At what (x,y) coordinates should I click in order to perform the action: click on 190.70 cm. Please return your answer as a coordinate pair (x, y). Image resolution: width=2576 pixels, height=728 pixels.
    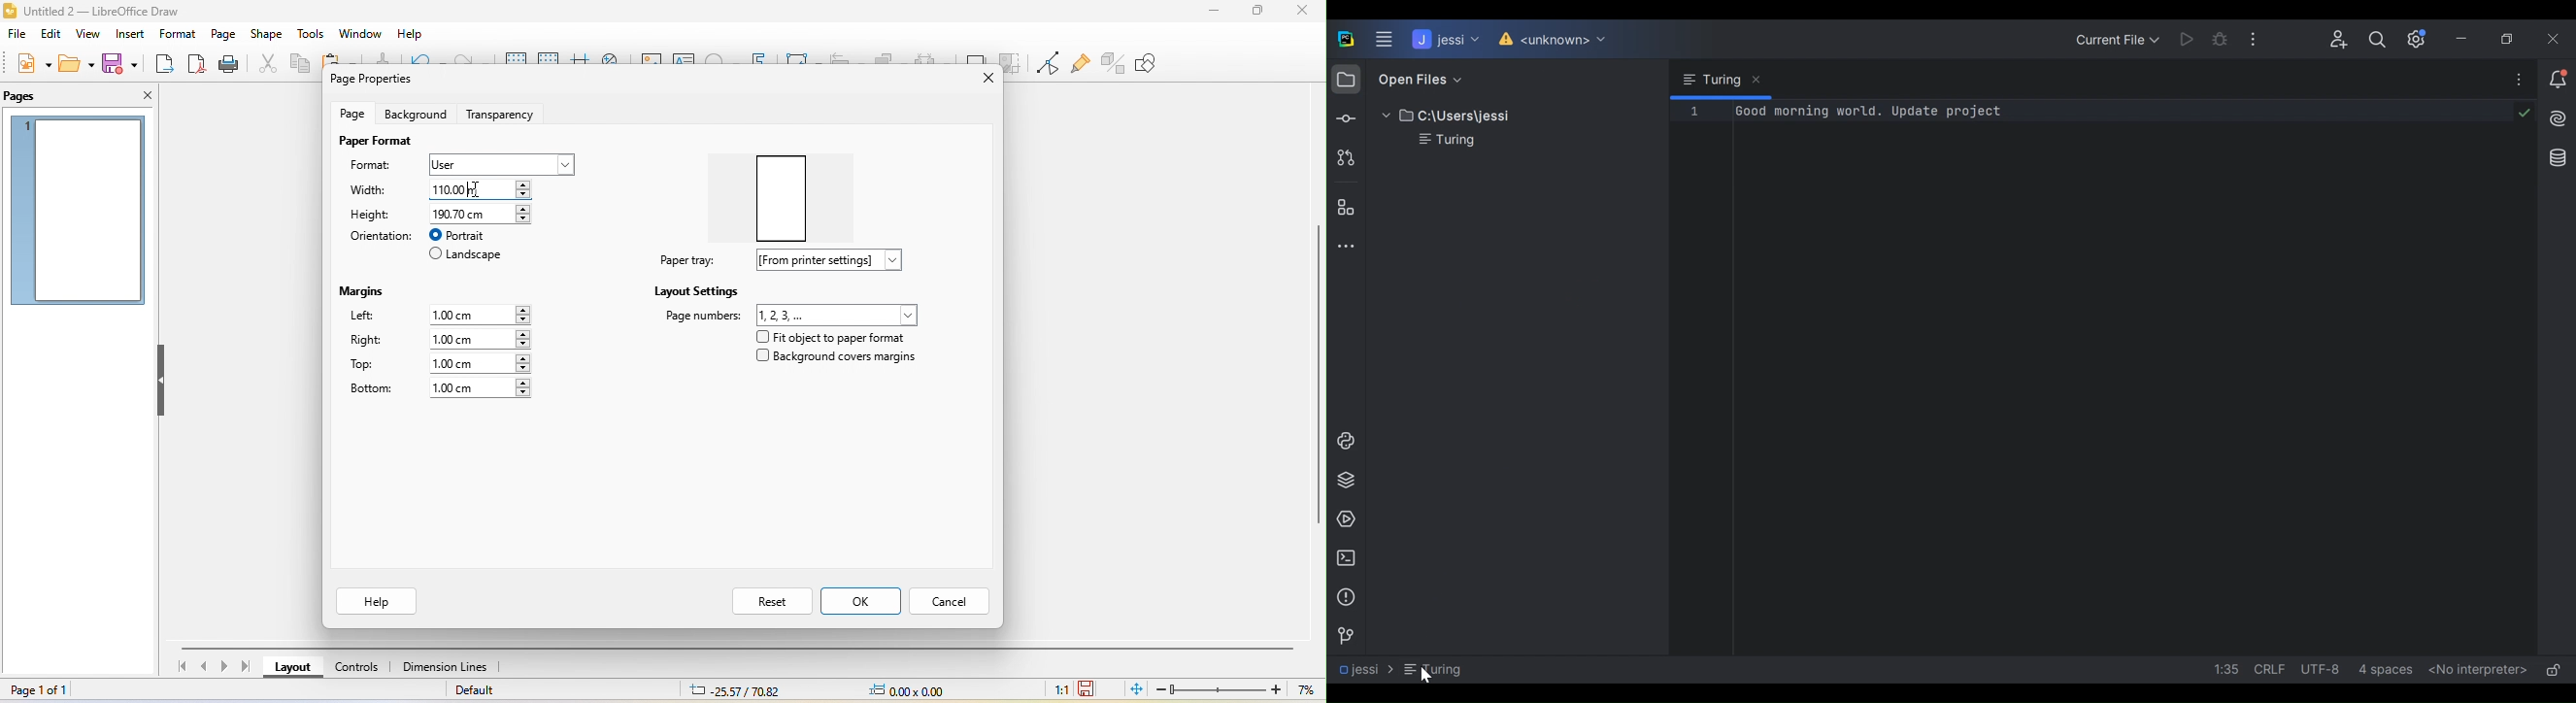
    Looking at the image, I should click on (481, 212).